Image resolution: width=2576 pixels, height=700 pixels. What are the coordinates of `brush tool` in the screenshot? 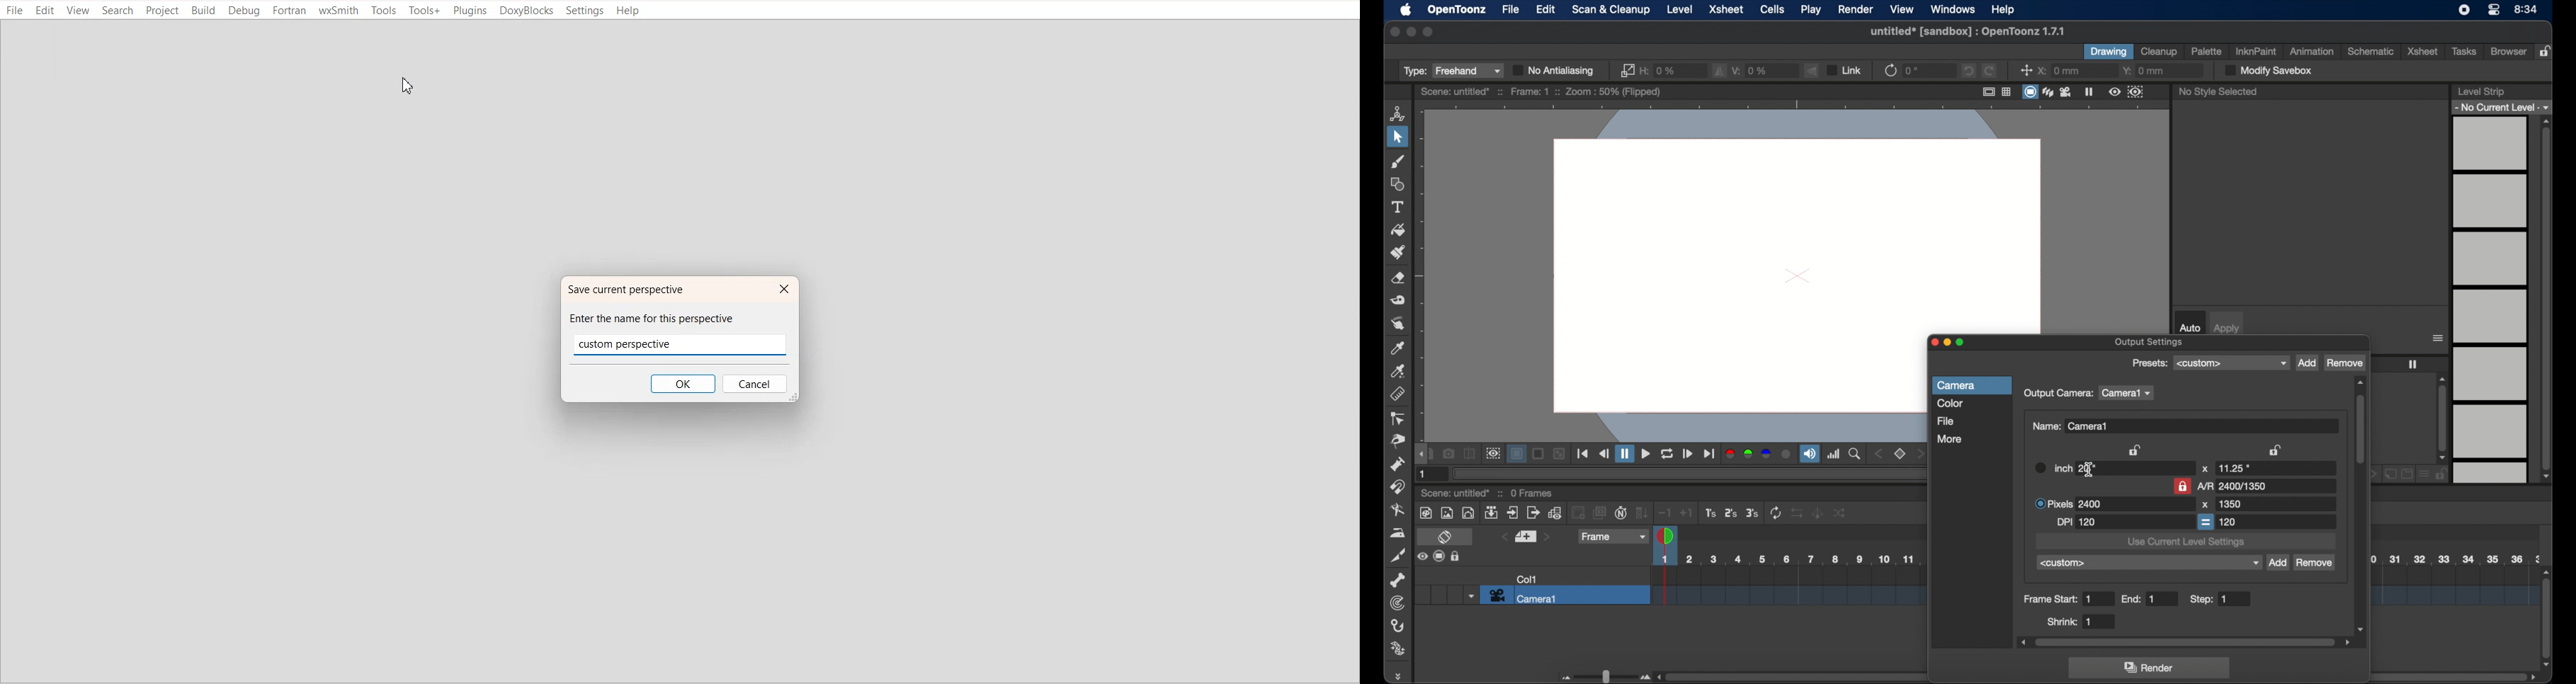 It's located at (1398, 162).